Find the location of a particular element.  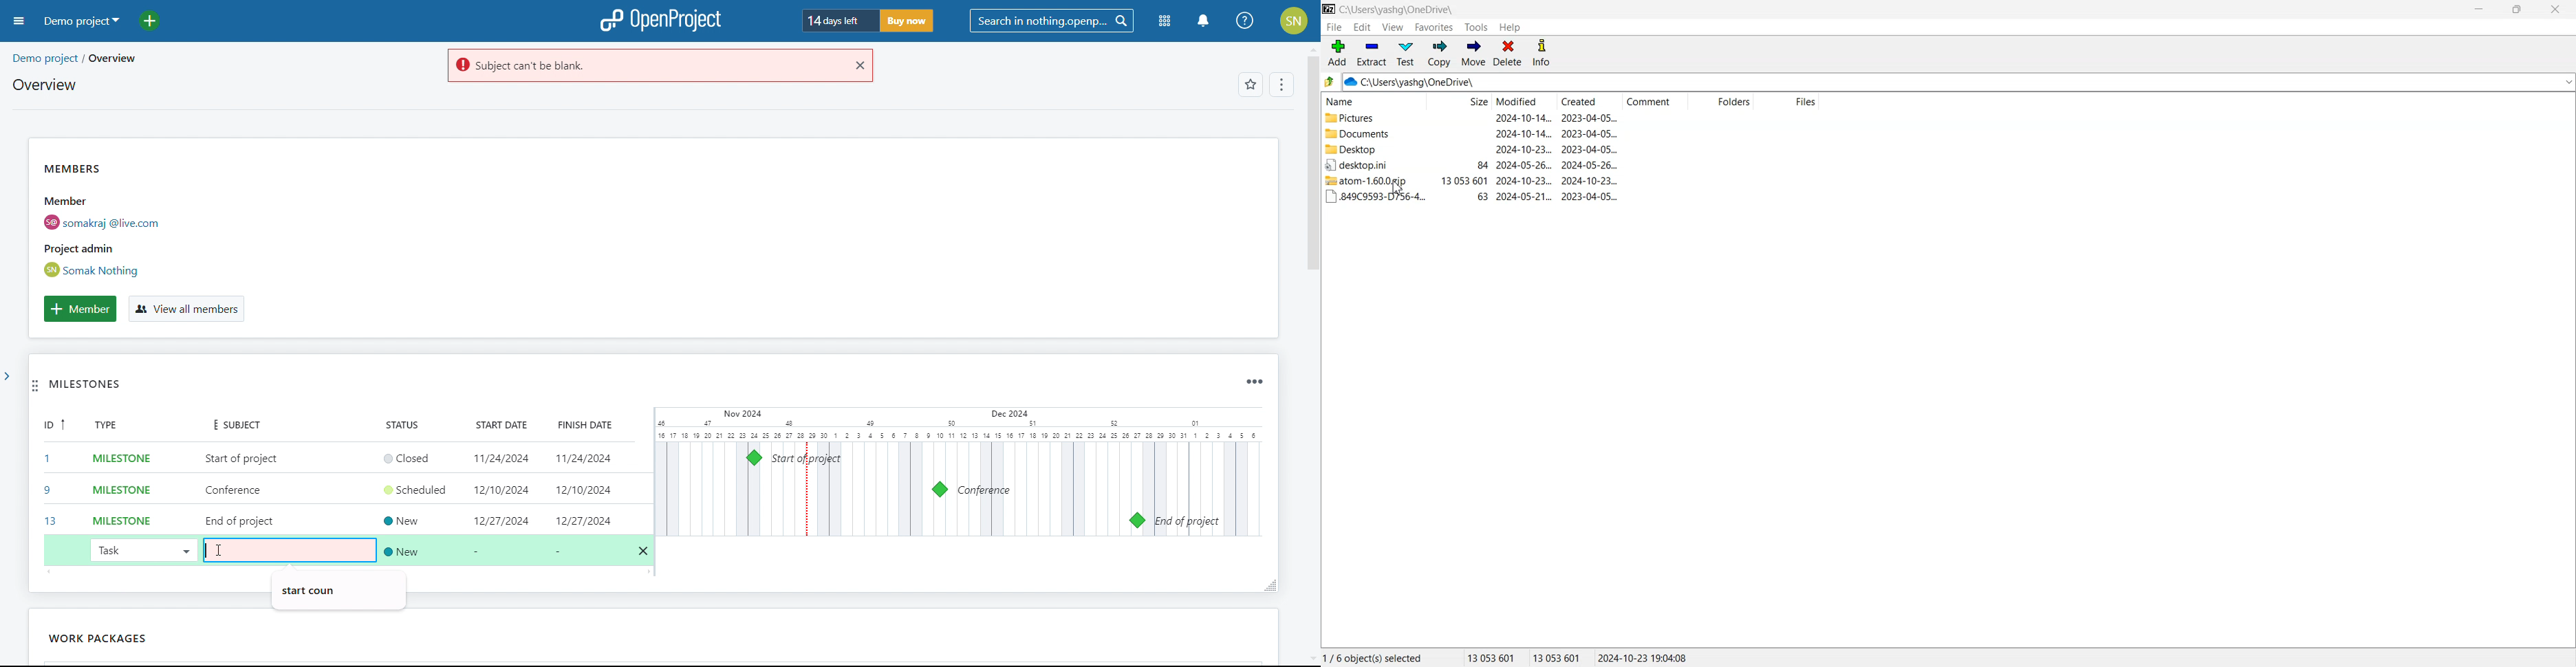

Desktop File is located at coordinates (1370, 149).